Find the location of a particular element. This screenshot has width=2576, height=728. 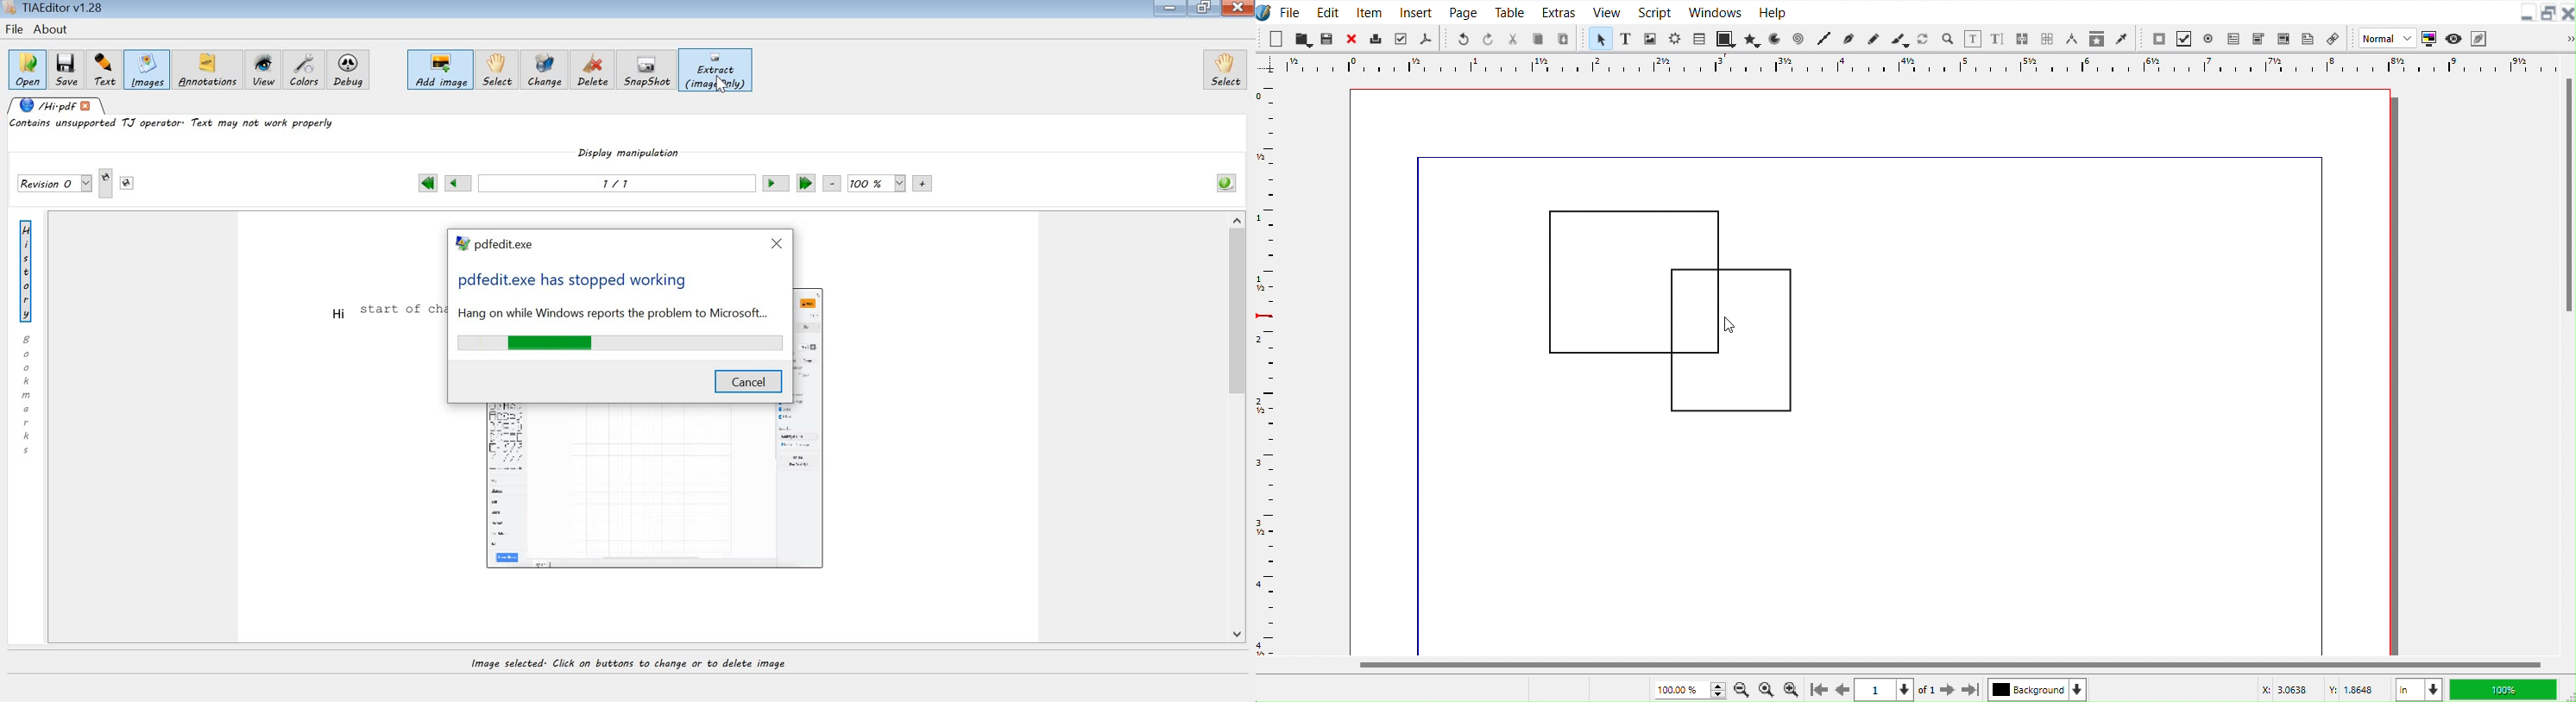

Preview mode is located at coordinates (2453, 37).